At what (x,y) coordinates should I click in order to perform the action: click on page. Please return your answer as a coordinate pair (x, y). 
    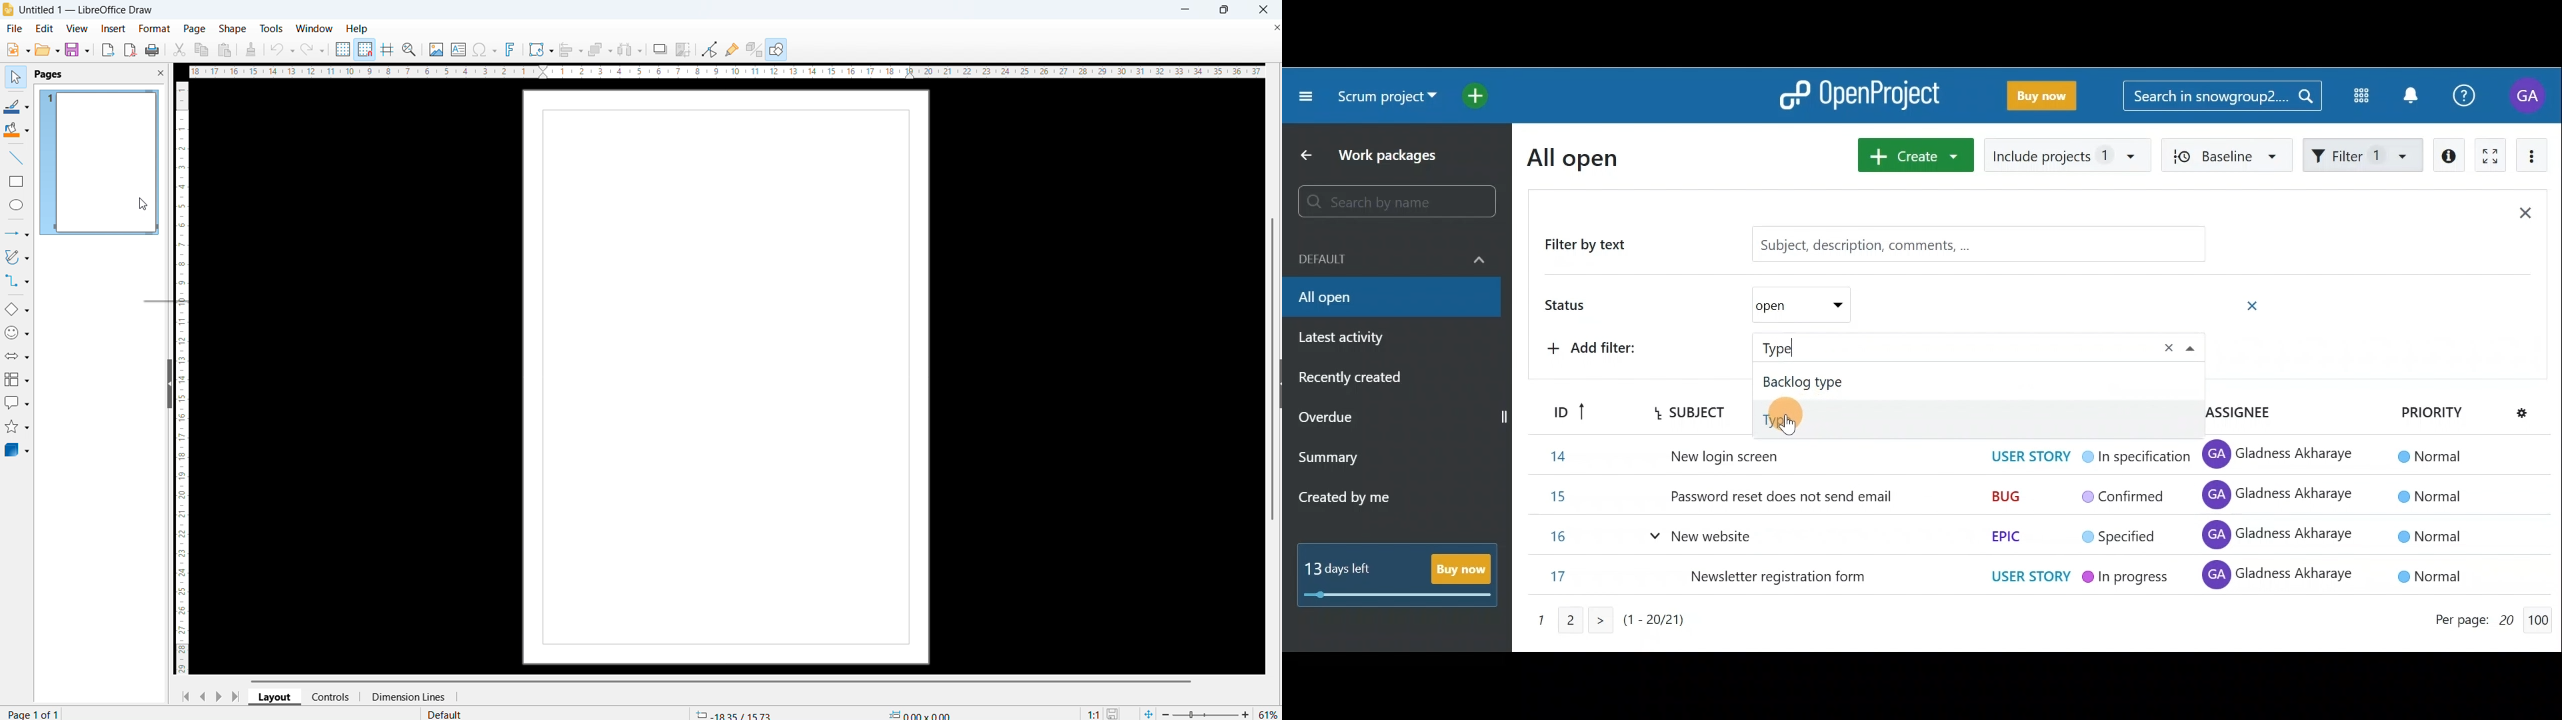
    Looking at the image, I should click on (195, 29).